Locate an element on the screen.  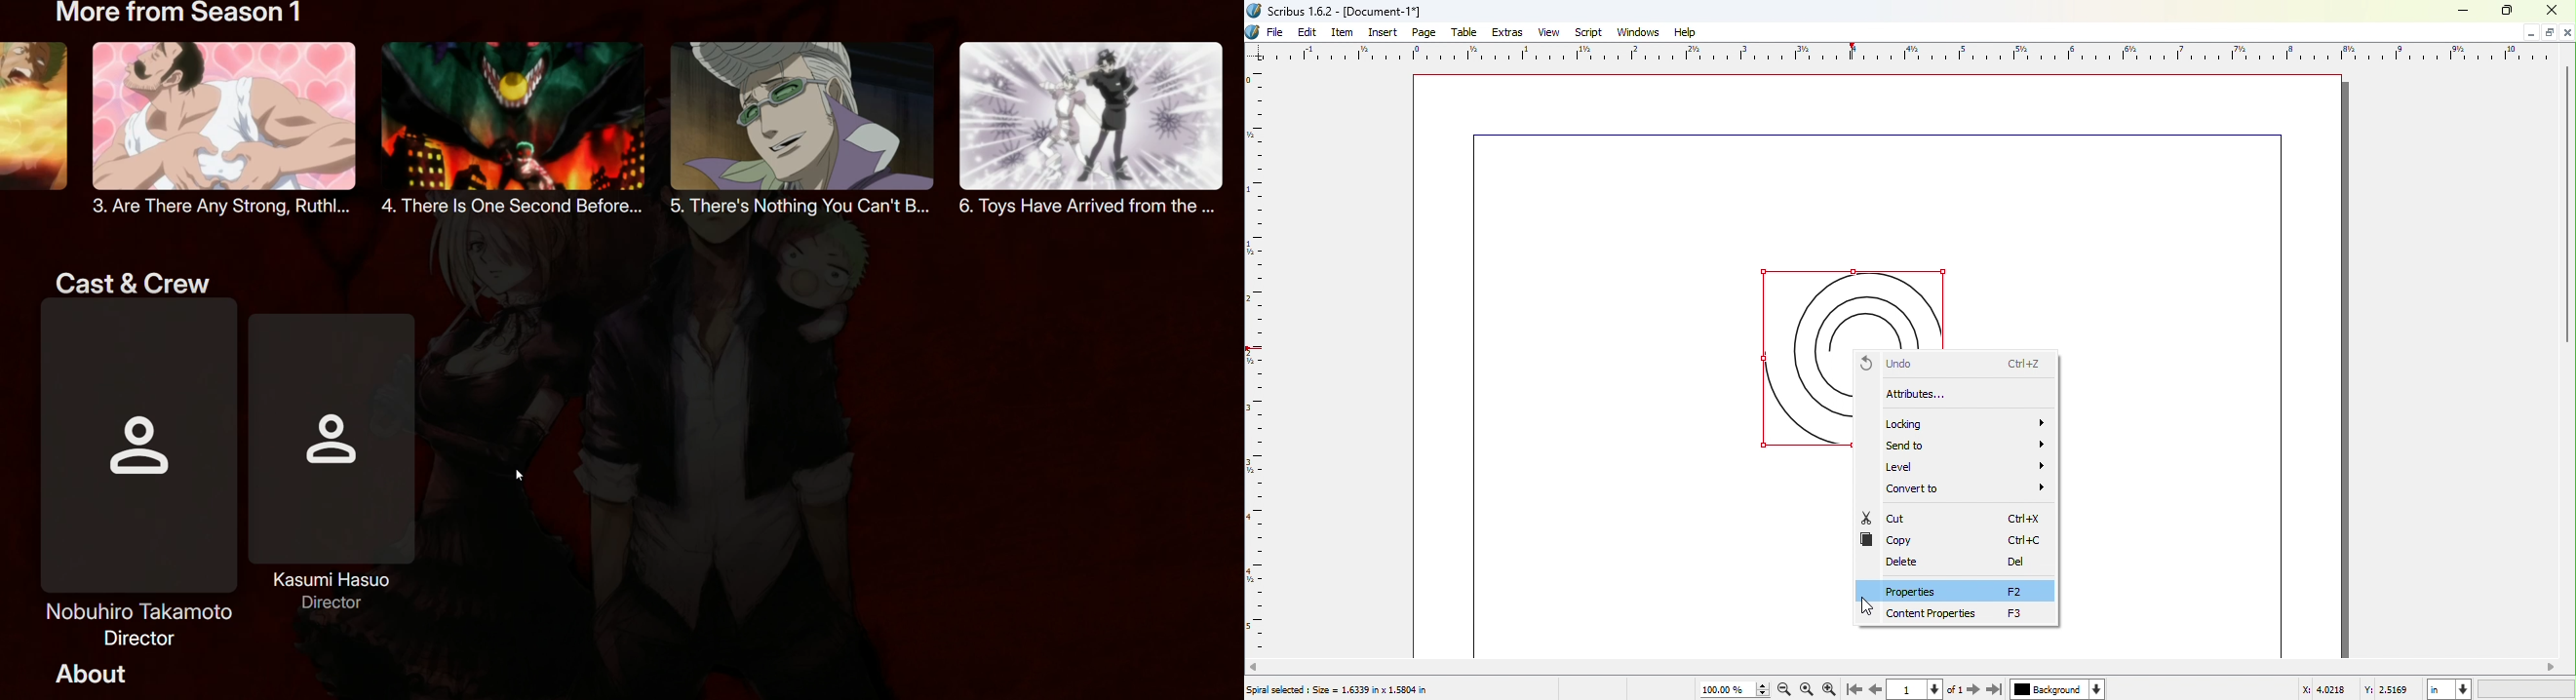
move right is located at coordinates (2553, 666).